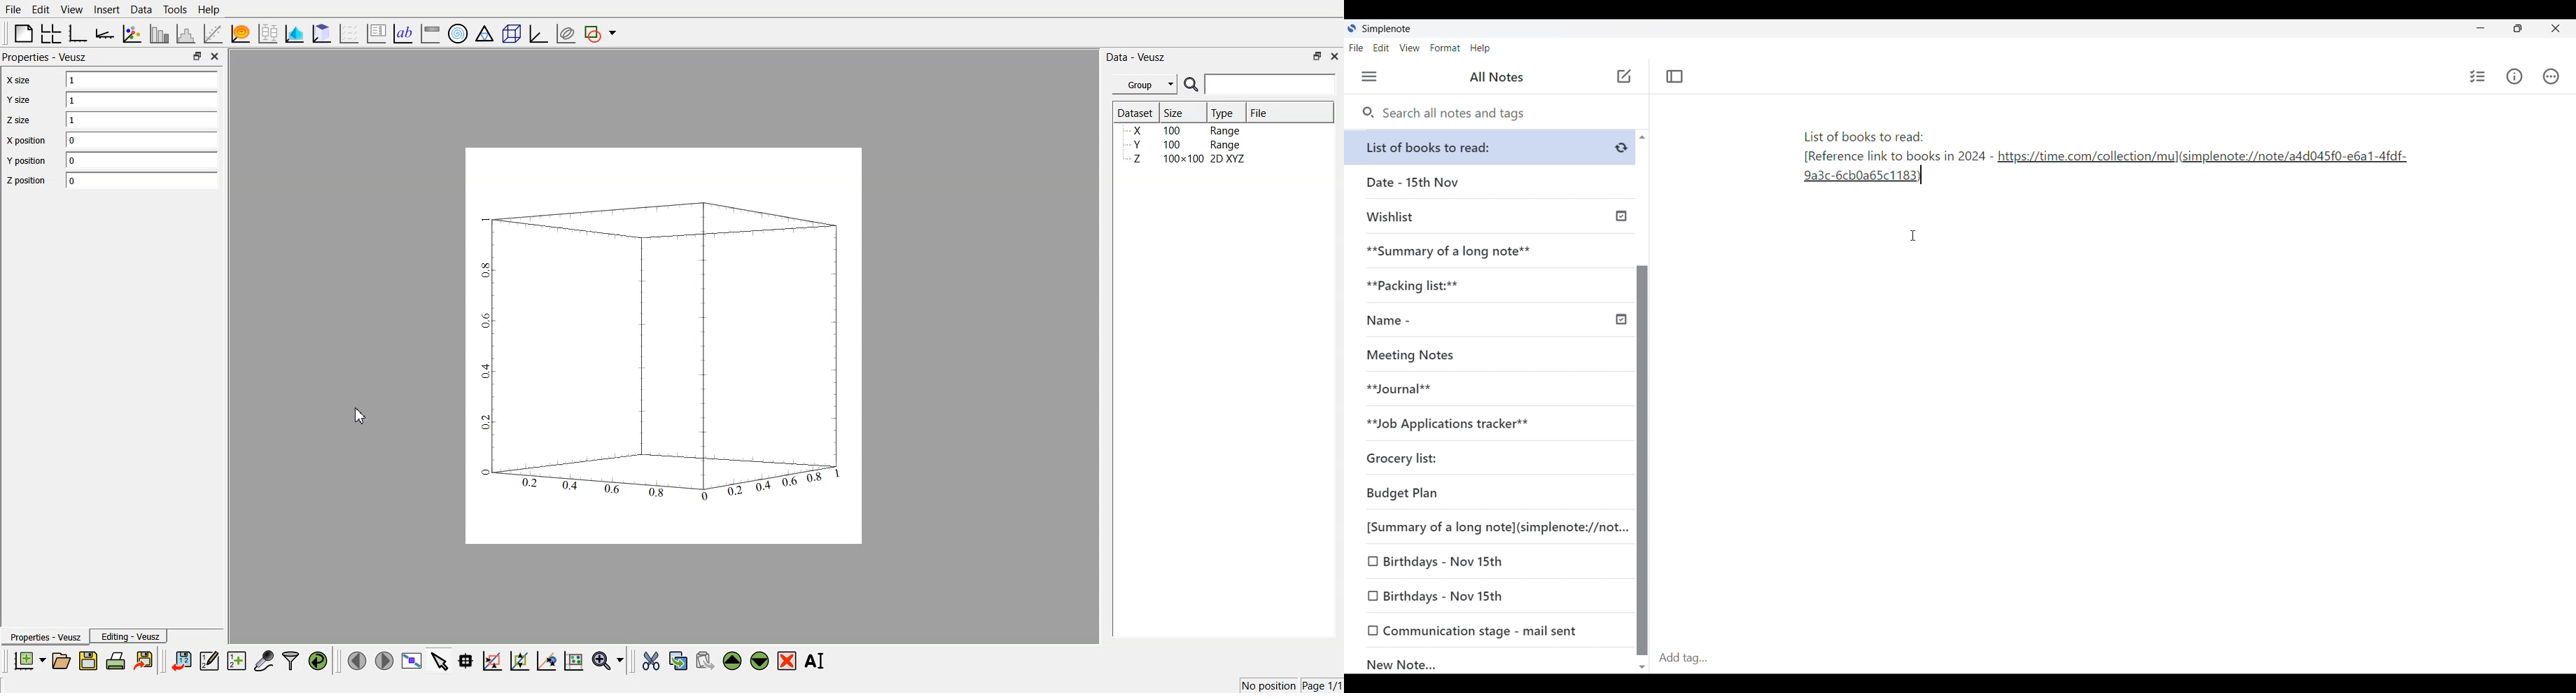 The image size is (2576, 700). Describe the element at coordinates (1485, 355) in the screenshot. I see `Meeting Notes` at that location.